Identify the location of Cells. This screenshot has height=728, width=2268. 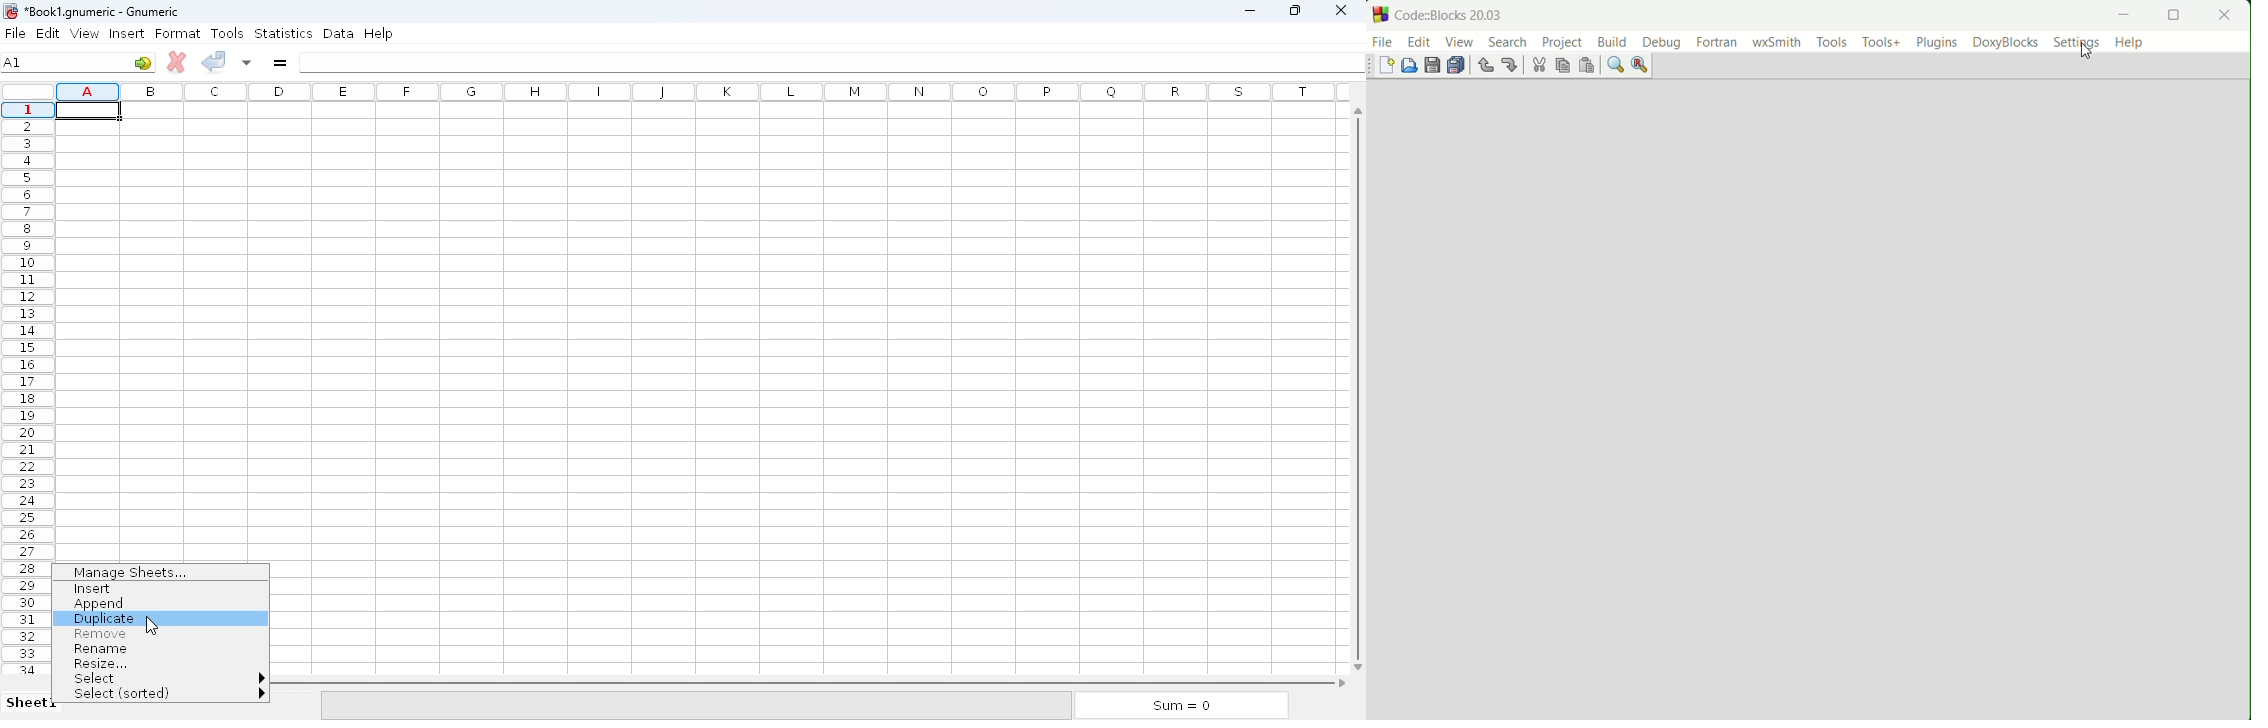
(696, 336).